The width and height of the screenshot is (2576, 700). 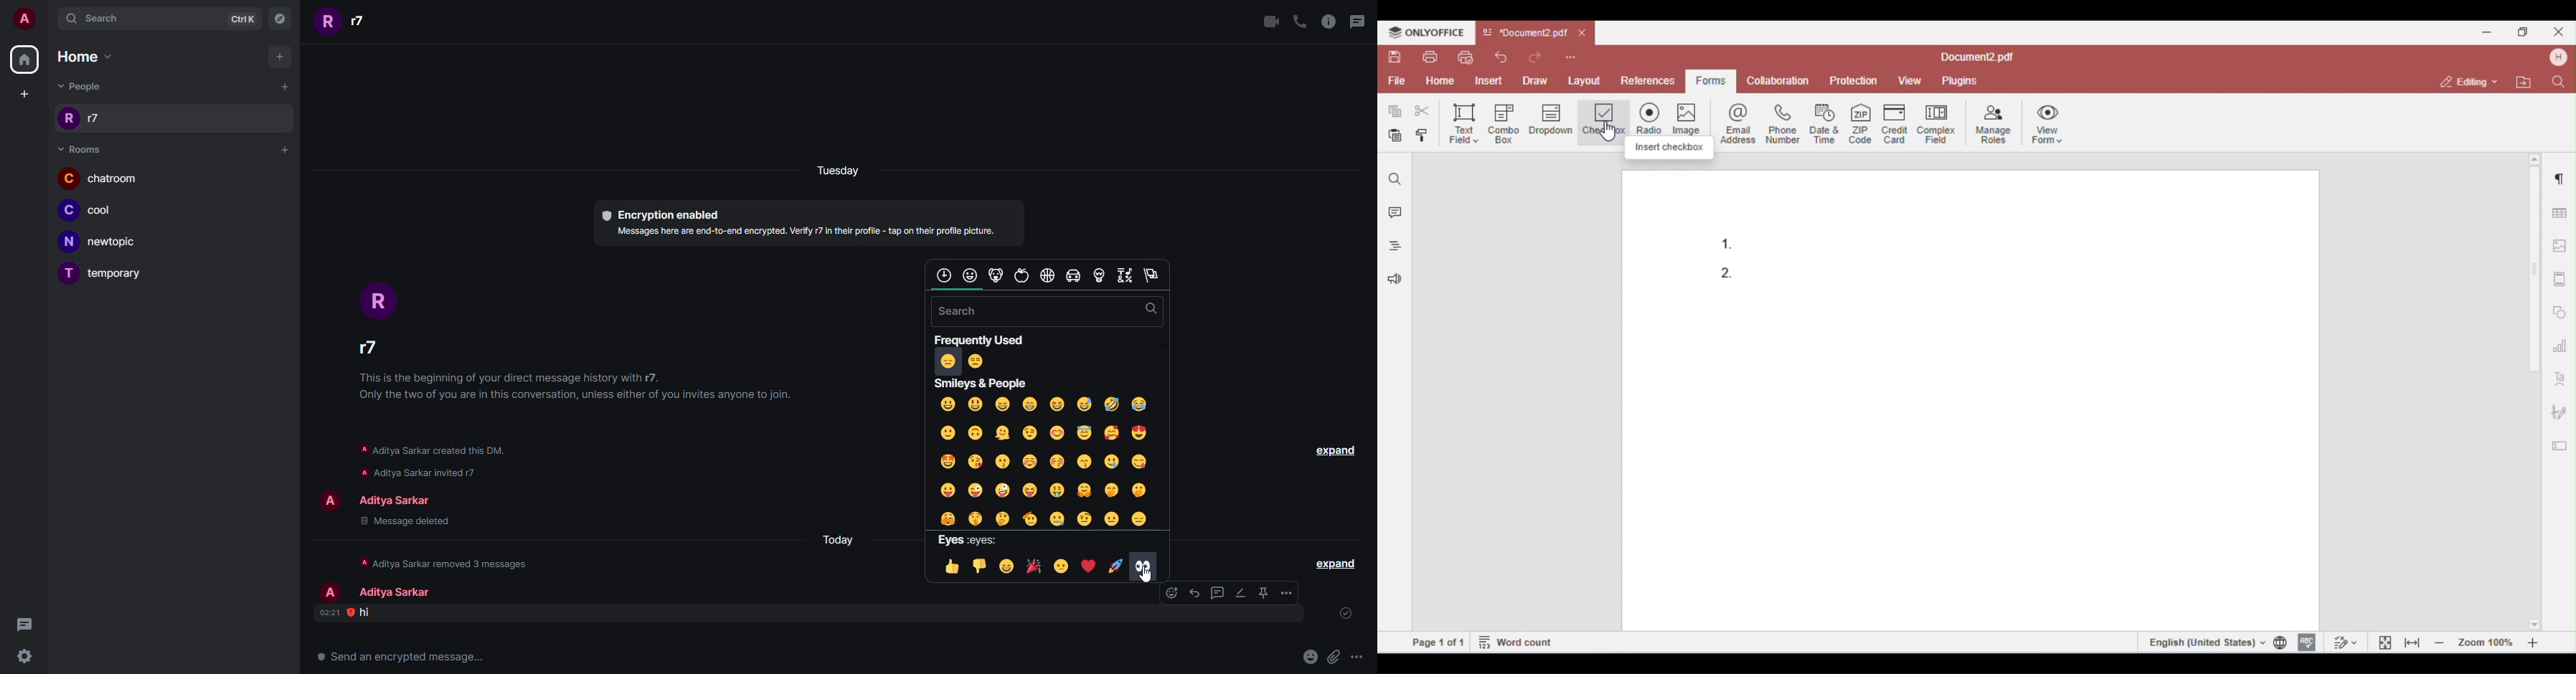 What do you see at coordinates (1161, 594) in the screenshot?
I see `react` at bounding box center [1161, 594].